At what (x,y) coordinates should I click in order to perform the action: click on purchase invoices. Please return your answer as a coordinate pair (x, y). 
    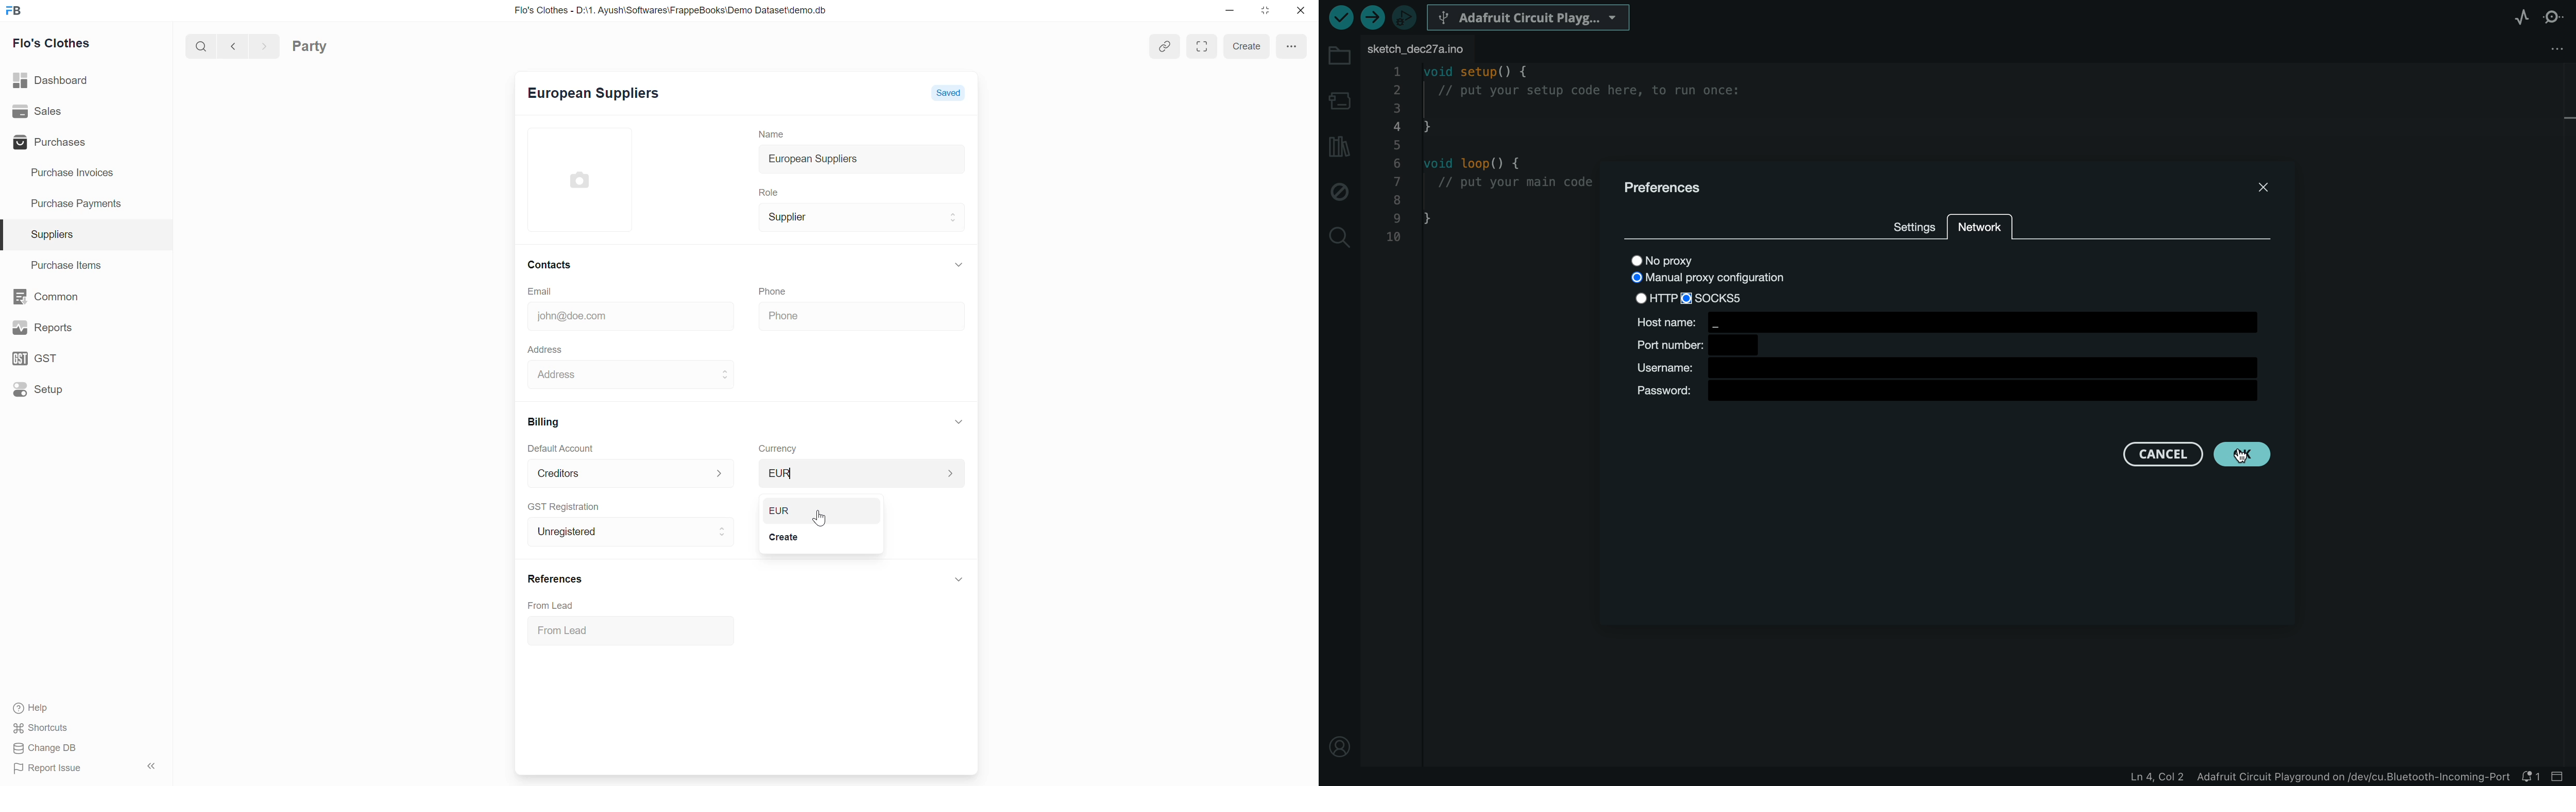
    Looking at the image, I should click on (70, 174).